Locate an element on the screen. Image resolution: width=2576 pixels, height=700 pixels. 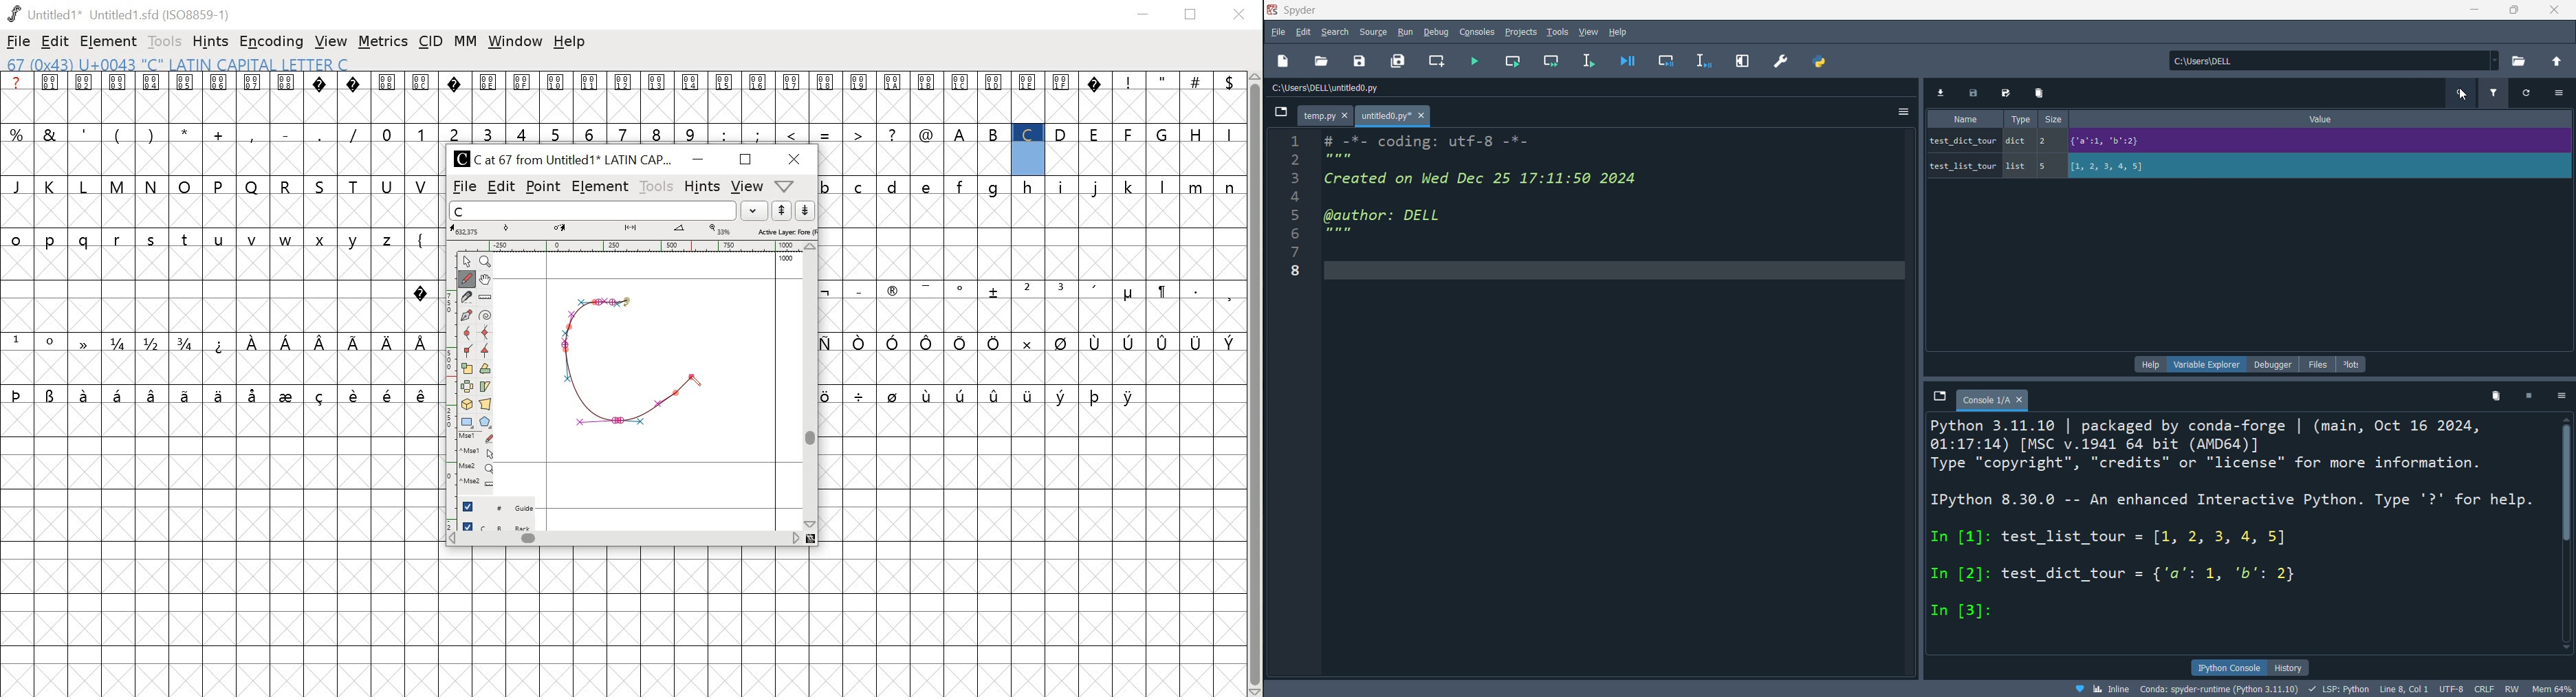
file is located at coordinates (18, 41).